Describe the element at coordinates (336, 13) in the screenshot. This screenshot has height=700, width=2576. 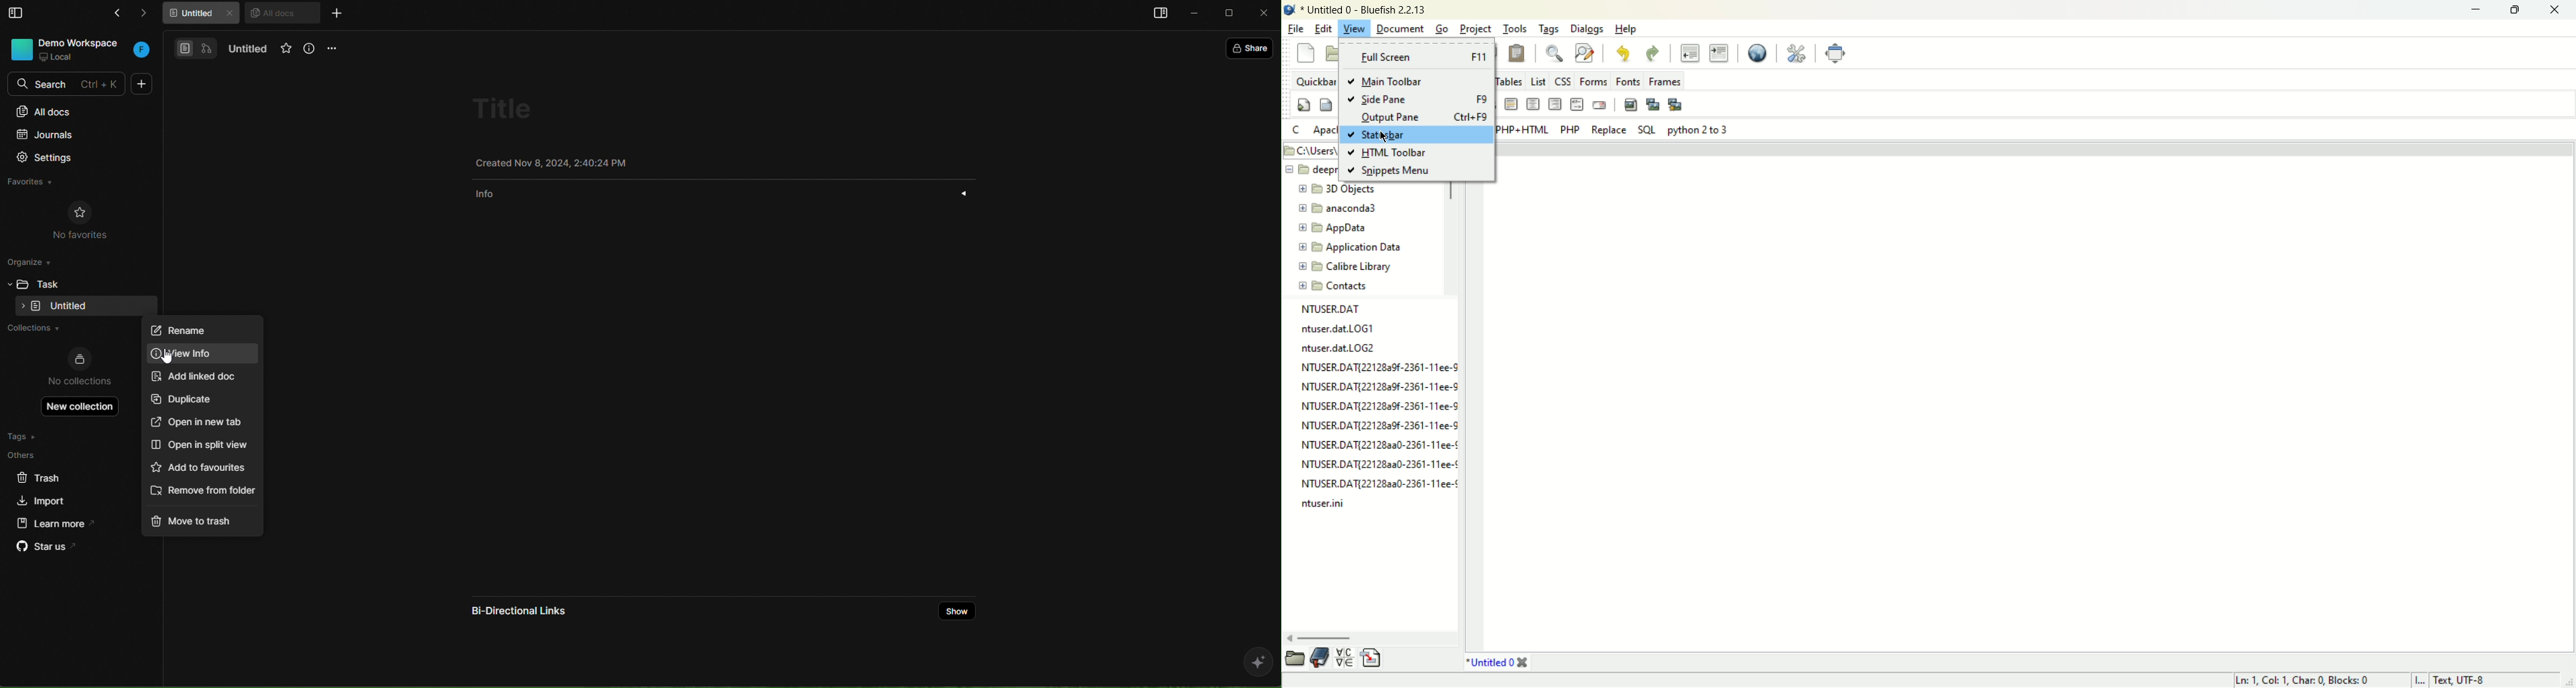
I see `new tab` at that location.